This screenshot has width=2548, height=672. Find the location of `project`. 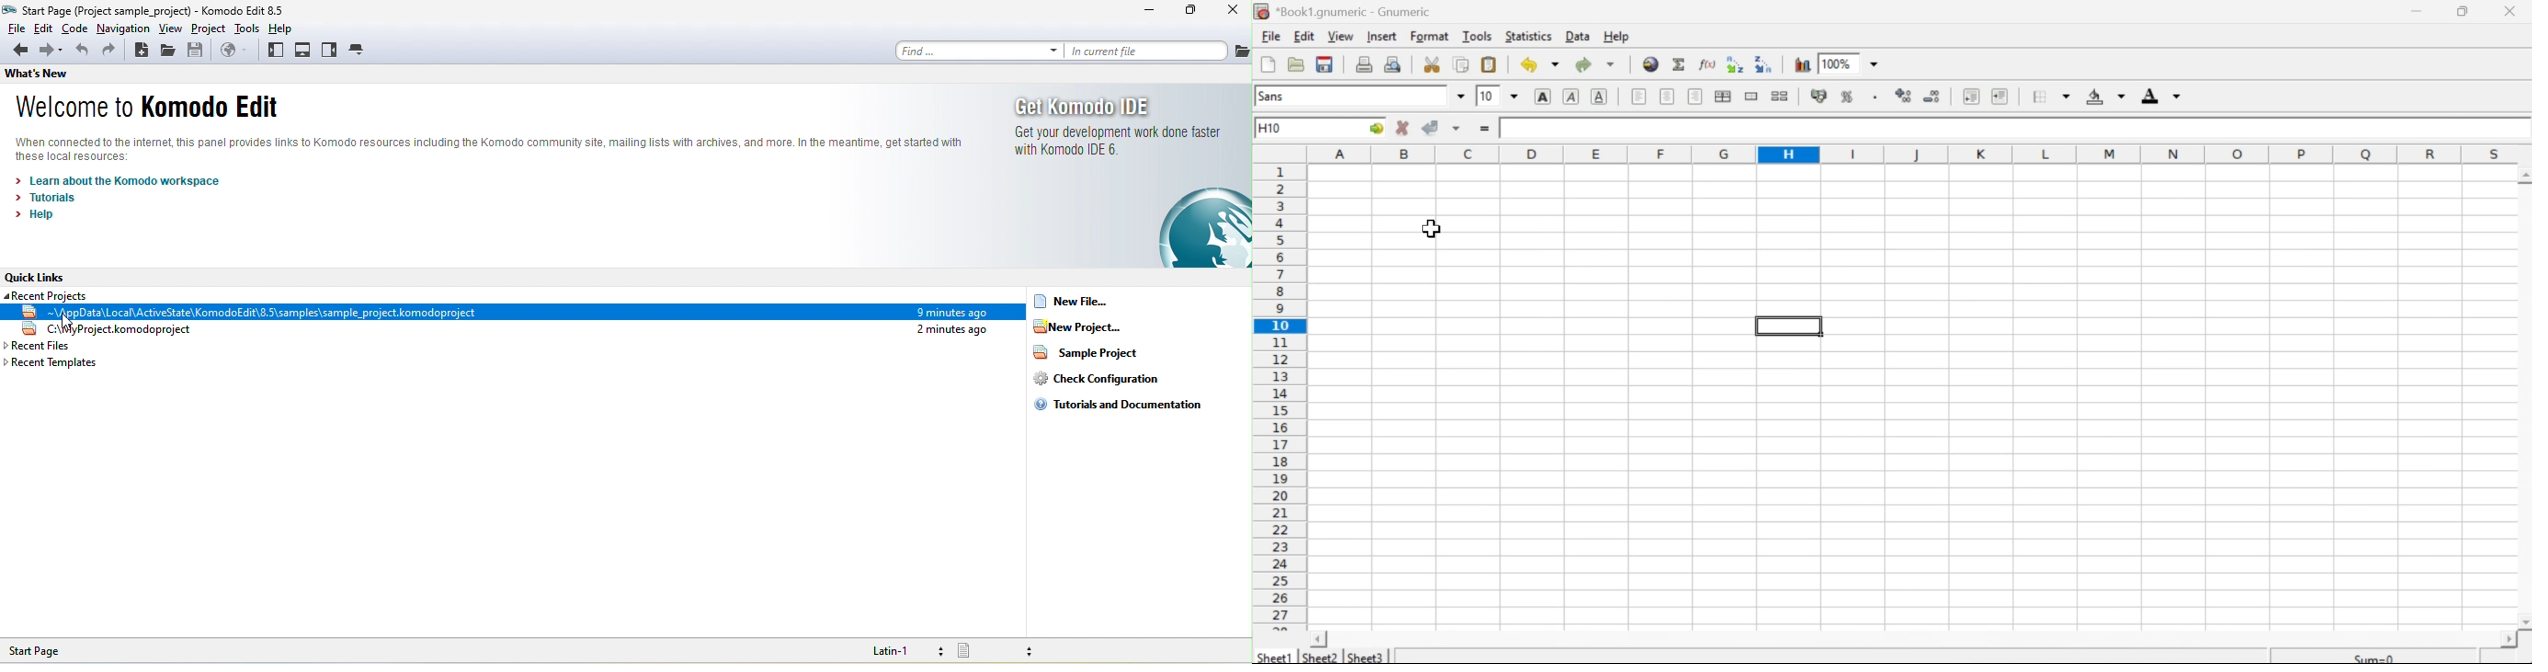

project is located at coordinates (206, 29).